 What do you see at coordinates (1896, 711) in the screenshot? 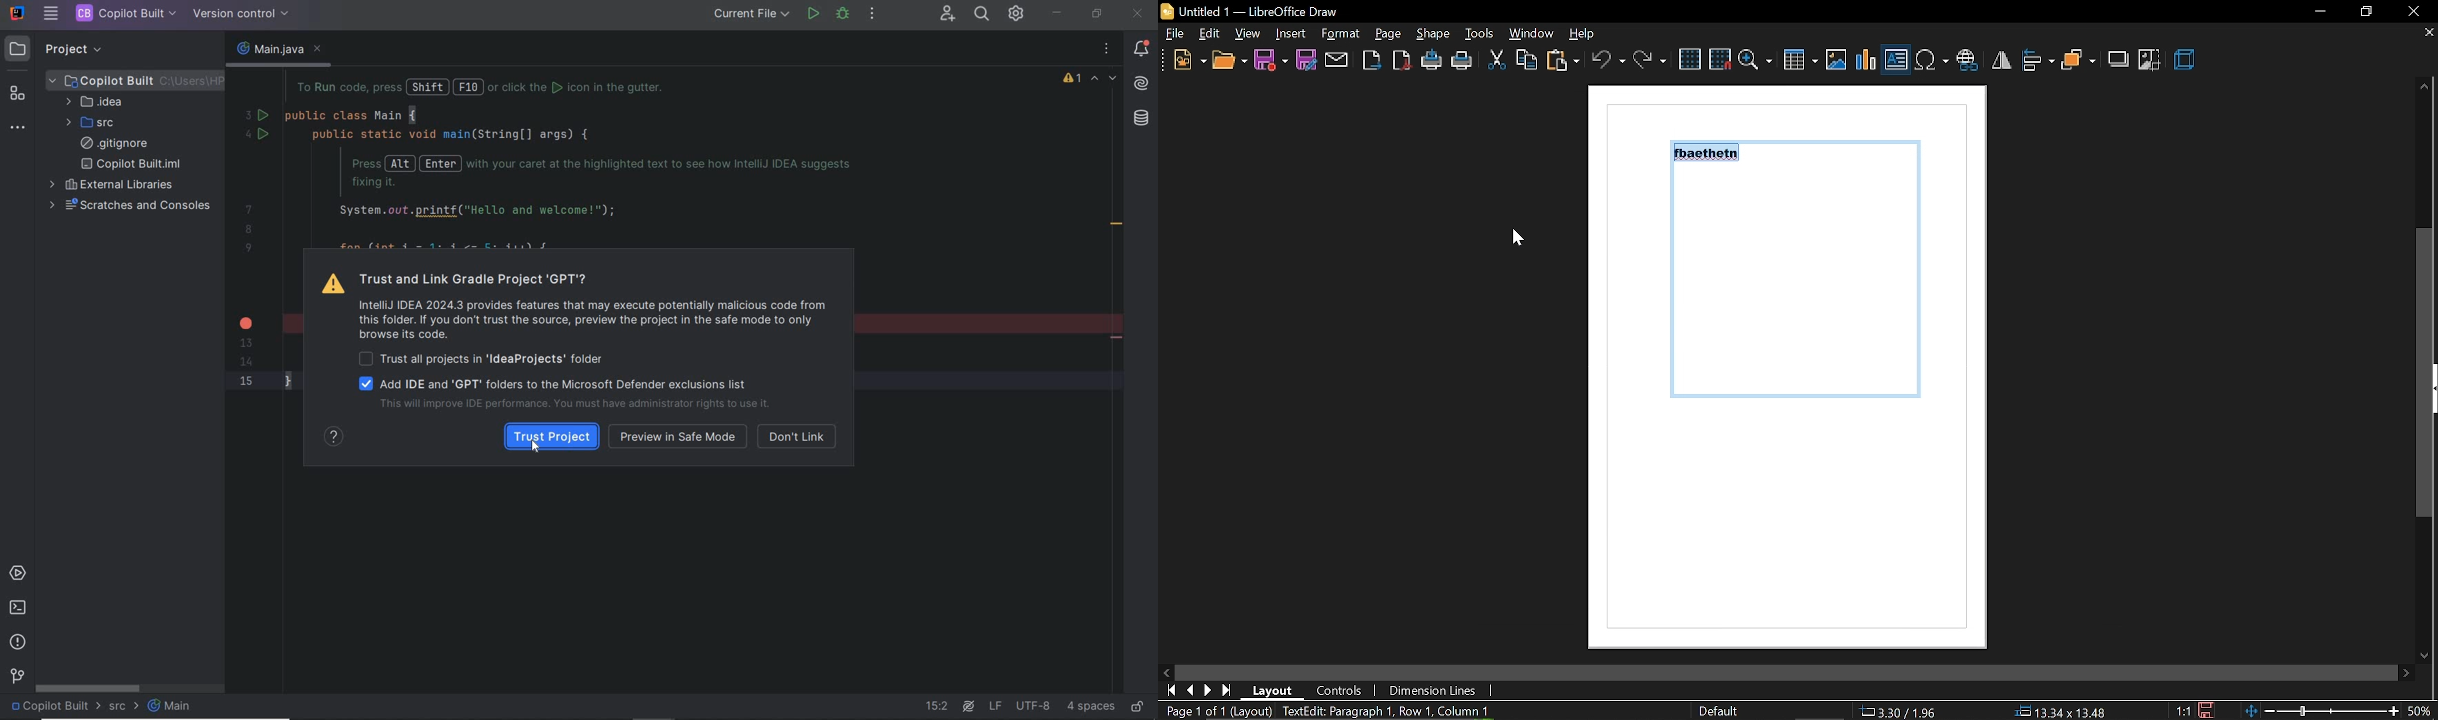
I see `co-ordinates (3.30/1.96)` at bounding box center [1896, 711].